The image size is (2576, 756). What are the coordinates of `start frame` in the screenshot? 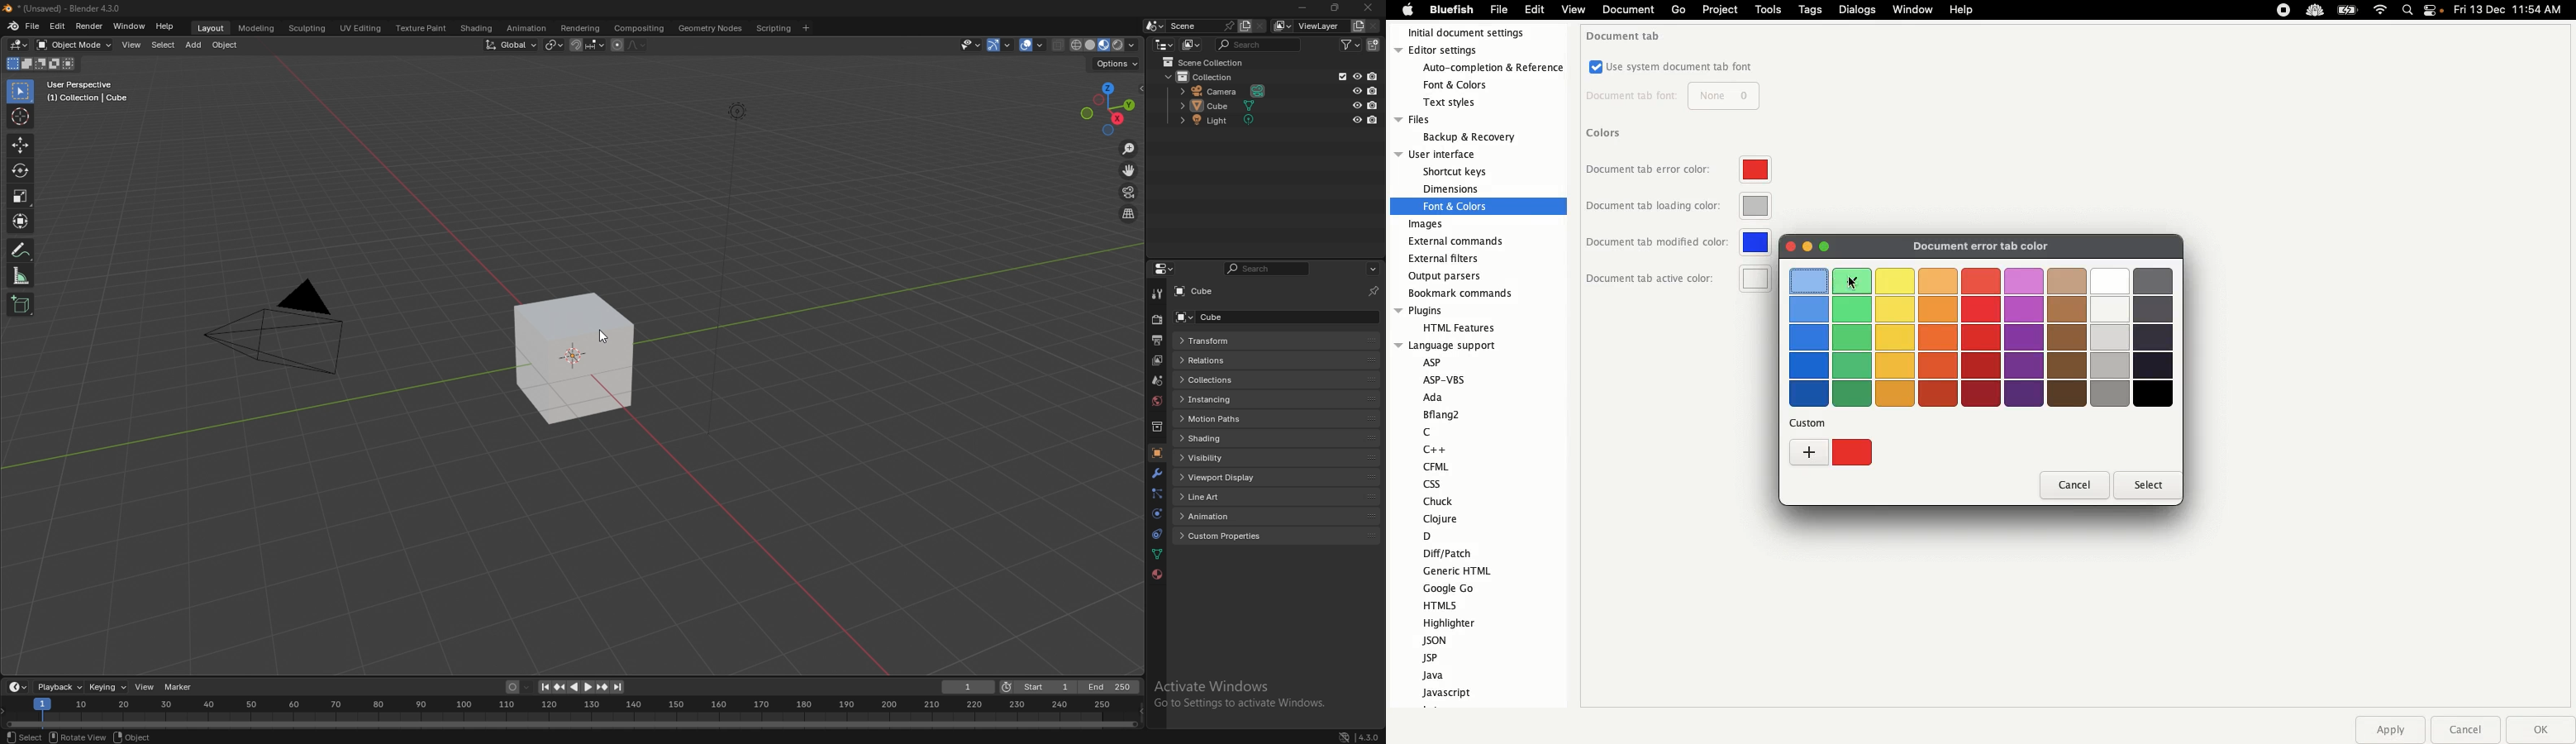 It's located at (1038, 686).